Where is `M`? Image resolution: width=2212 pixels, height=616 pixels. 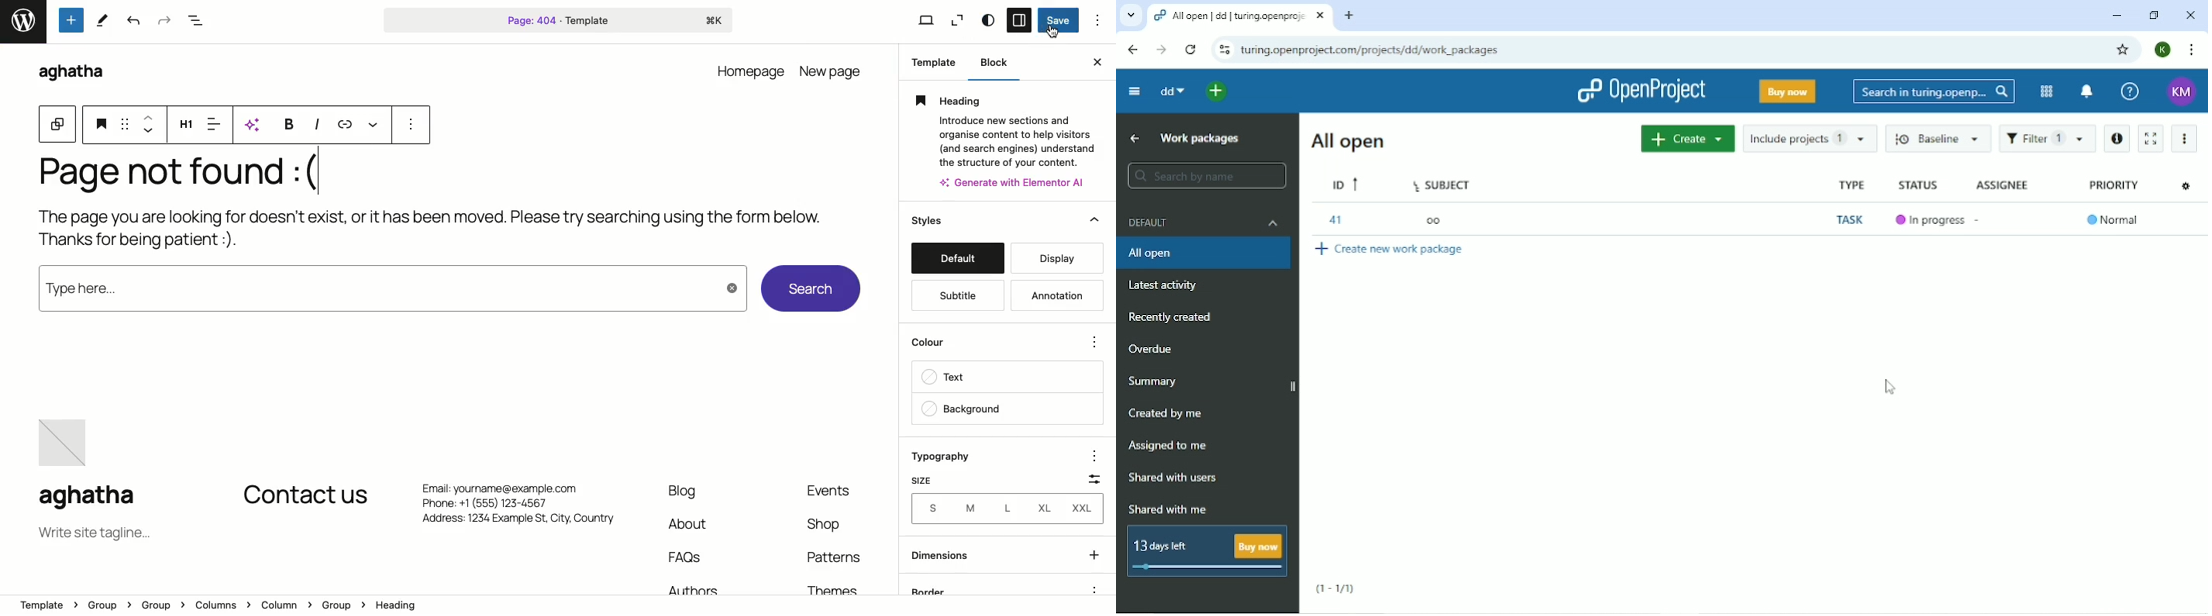
M is located at coordinates (968, 509).